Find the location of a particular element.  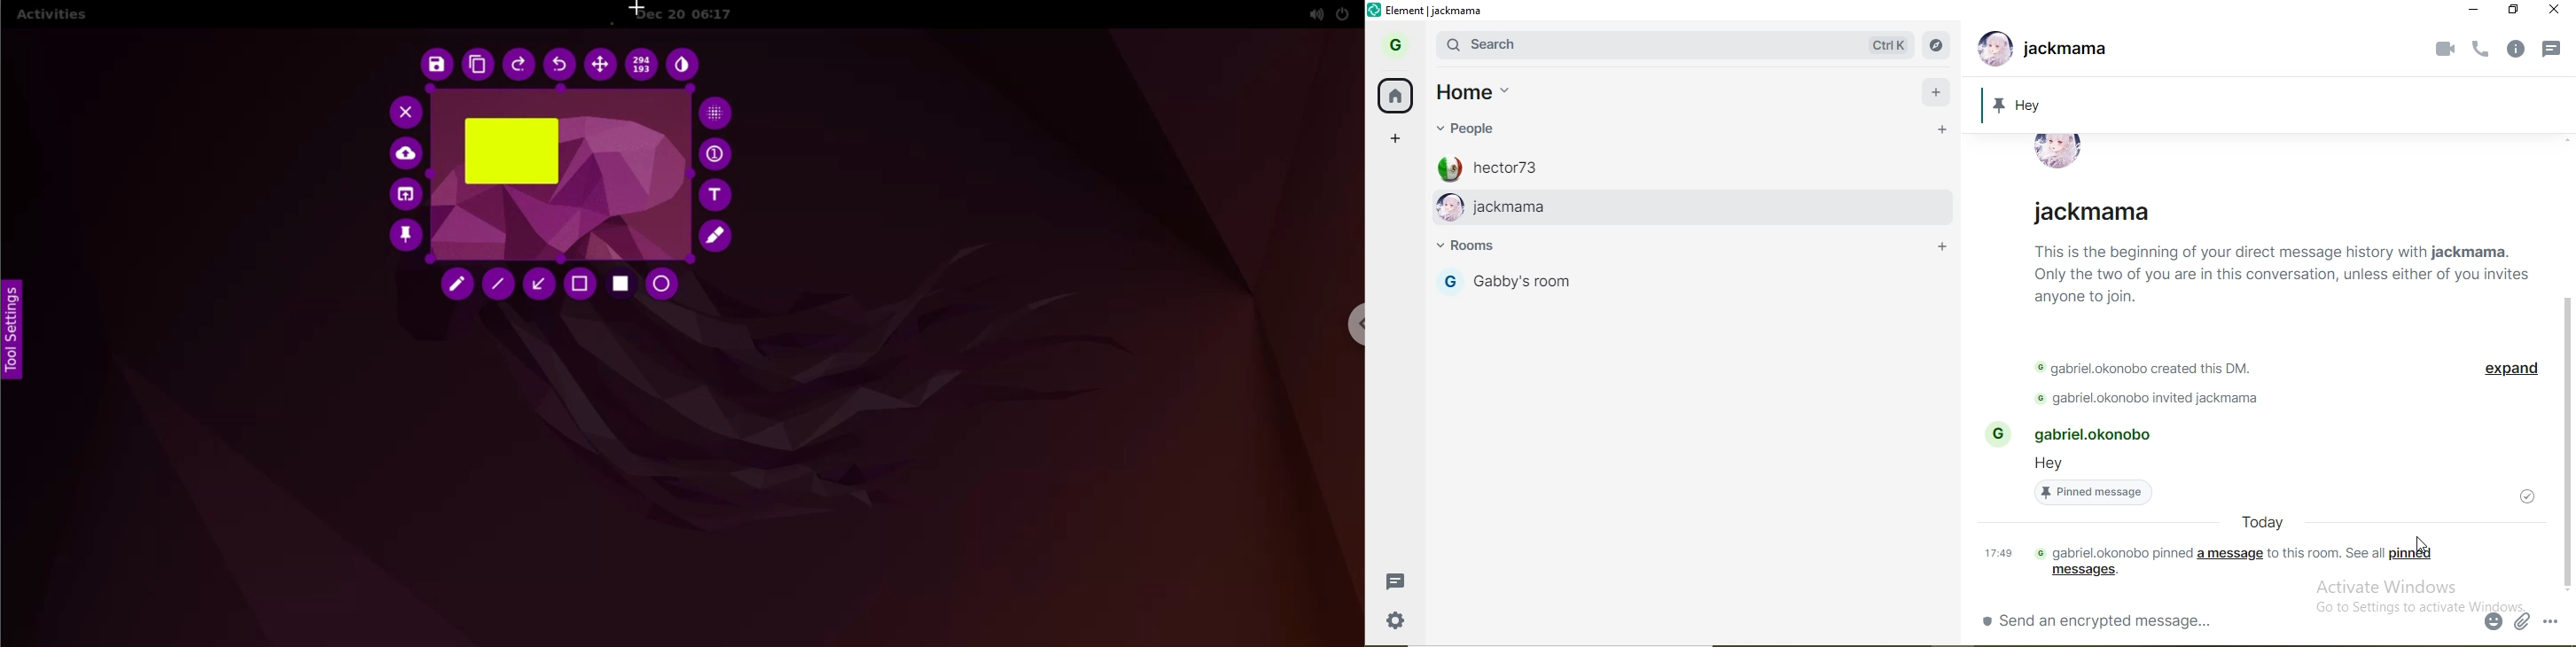

 is located at coordinates (2134, 367).